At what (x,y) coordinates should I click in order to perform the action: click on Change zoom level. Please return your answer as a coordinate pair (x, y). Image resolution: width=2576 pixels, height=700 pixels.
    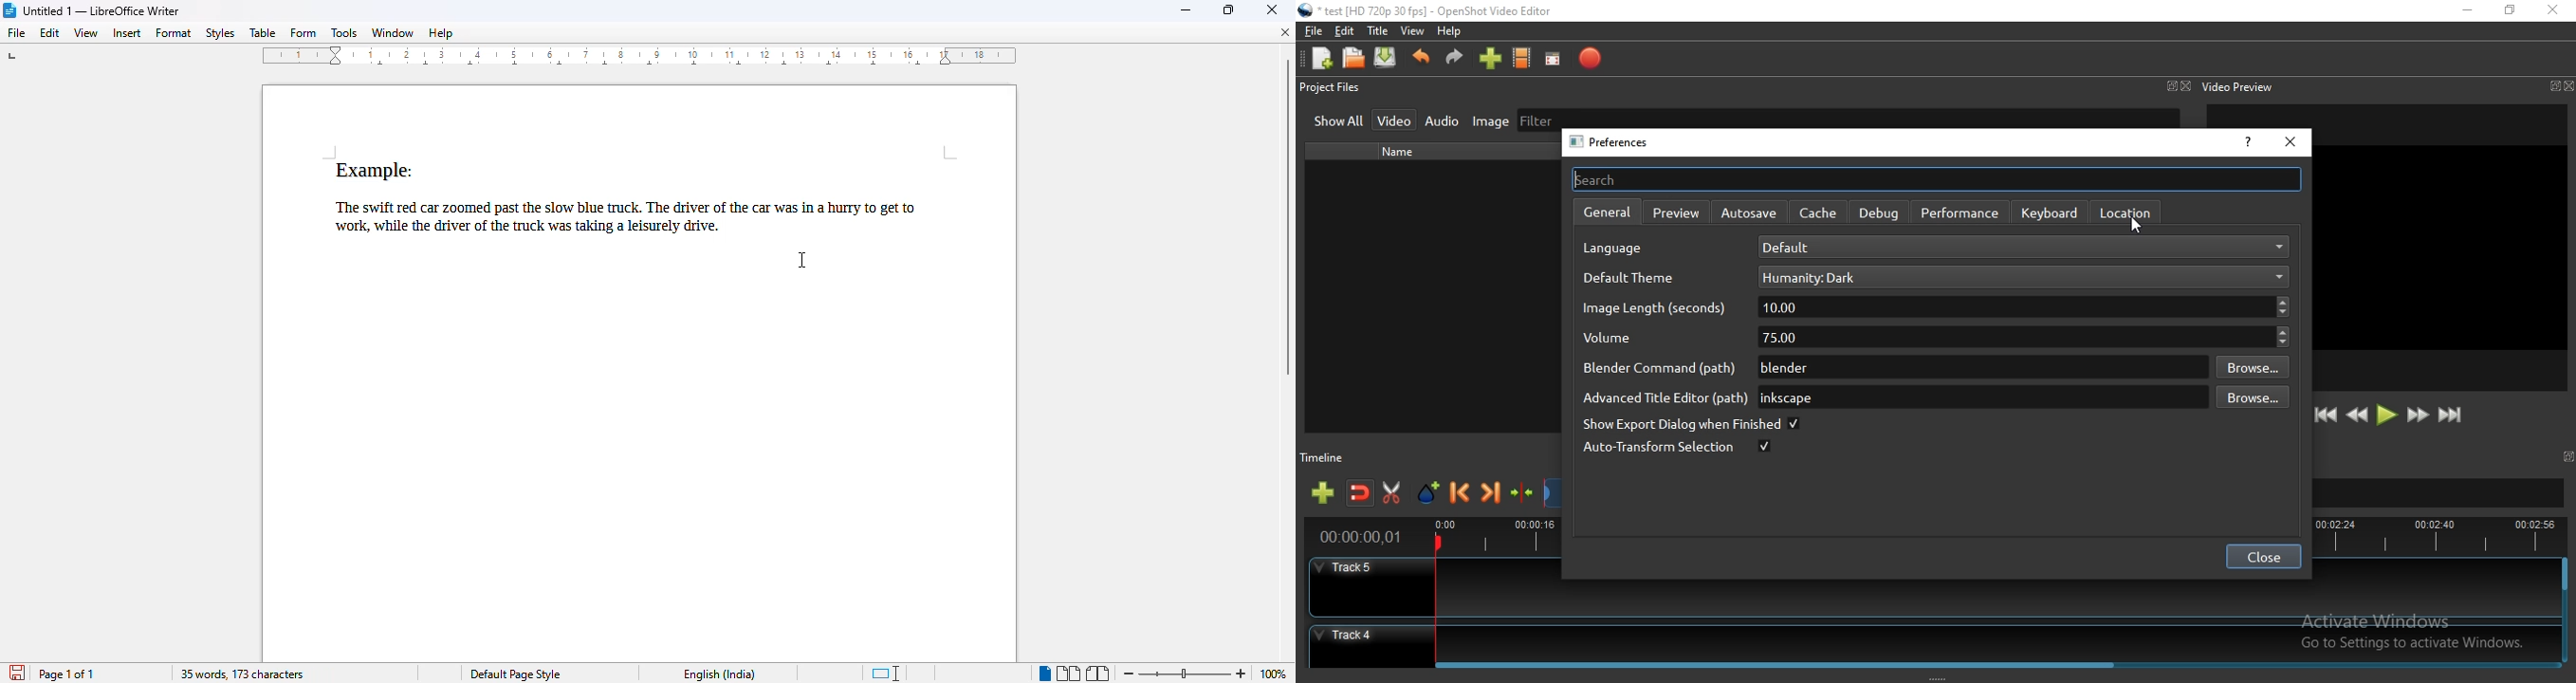
    Looking at the image, I should click on (1185, 673).